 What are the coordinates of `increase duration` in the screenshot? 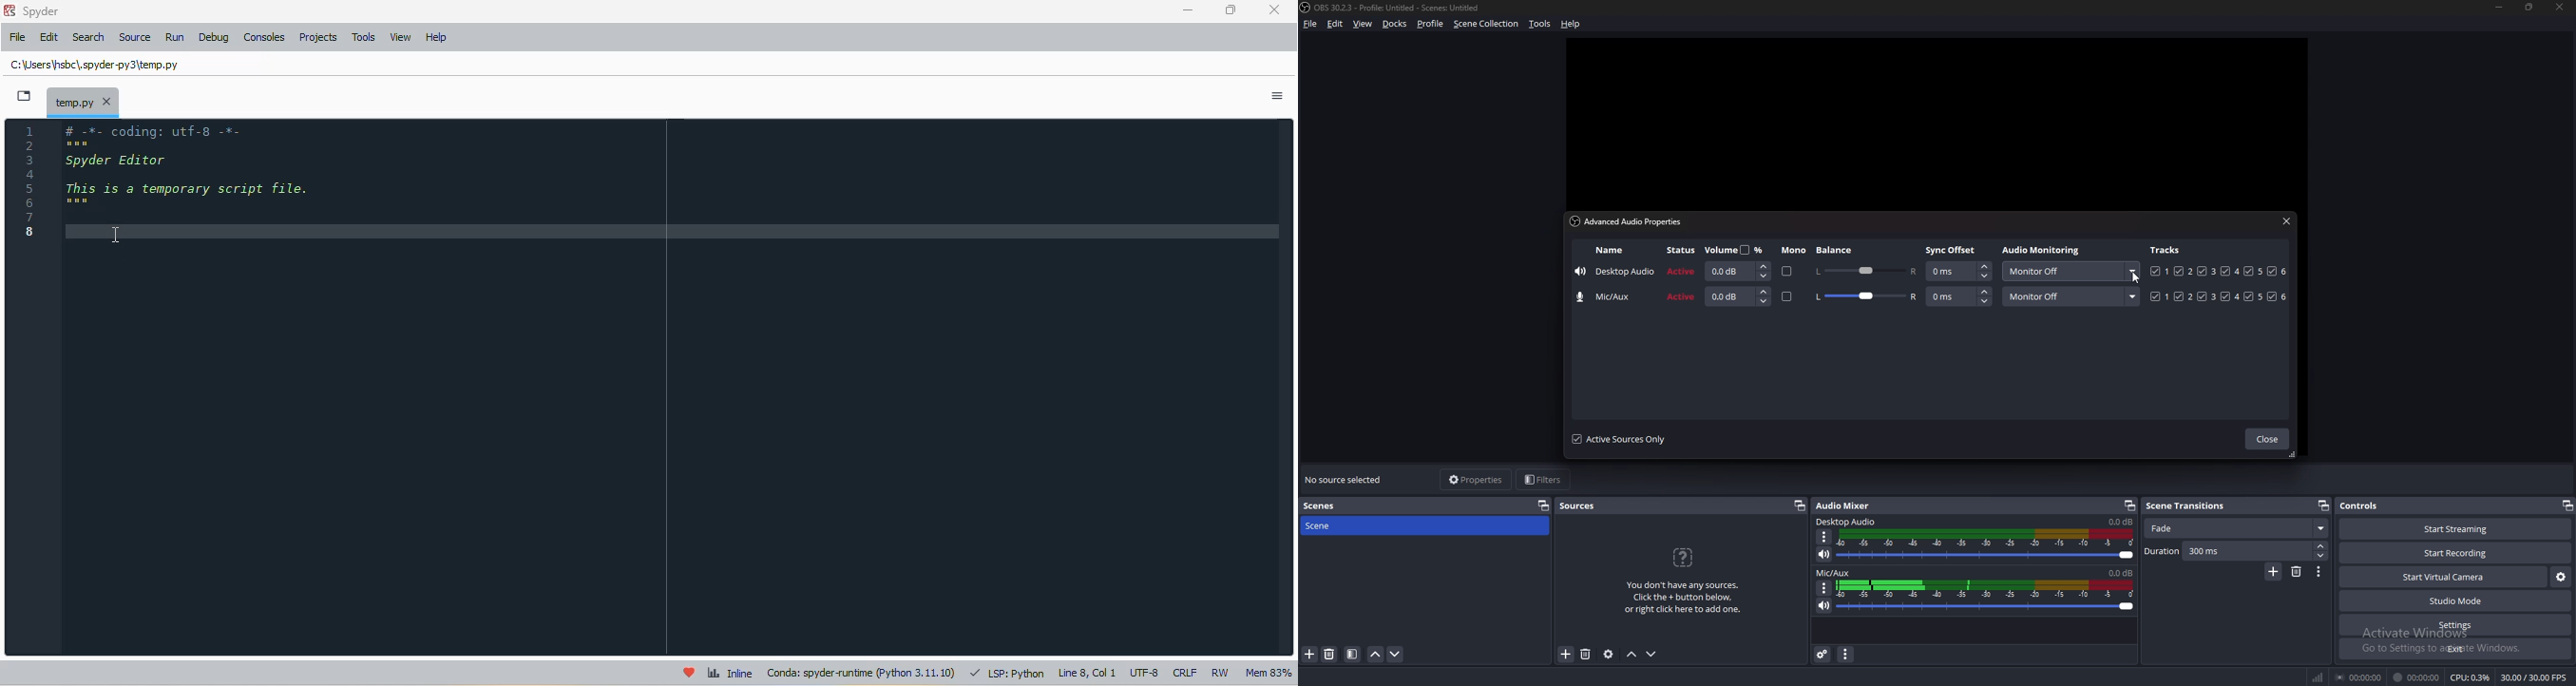 It's located at (2322, 545).